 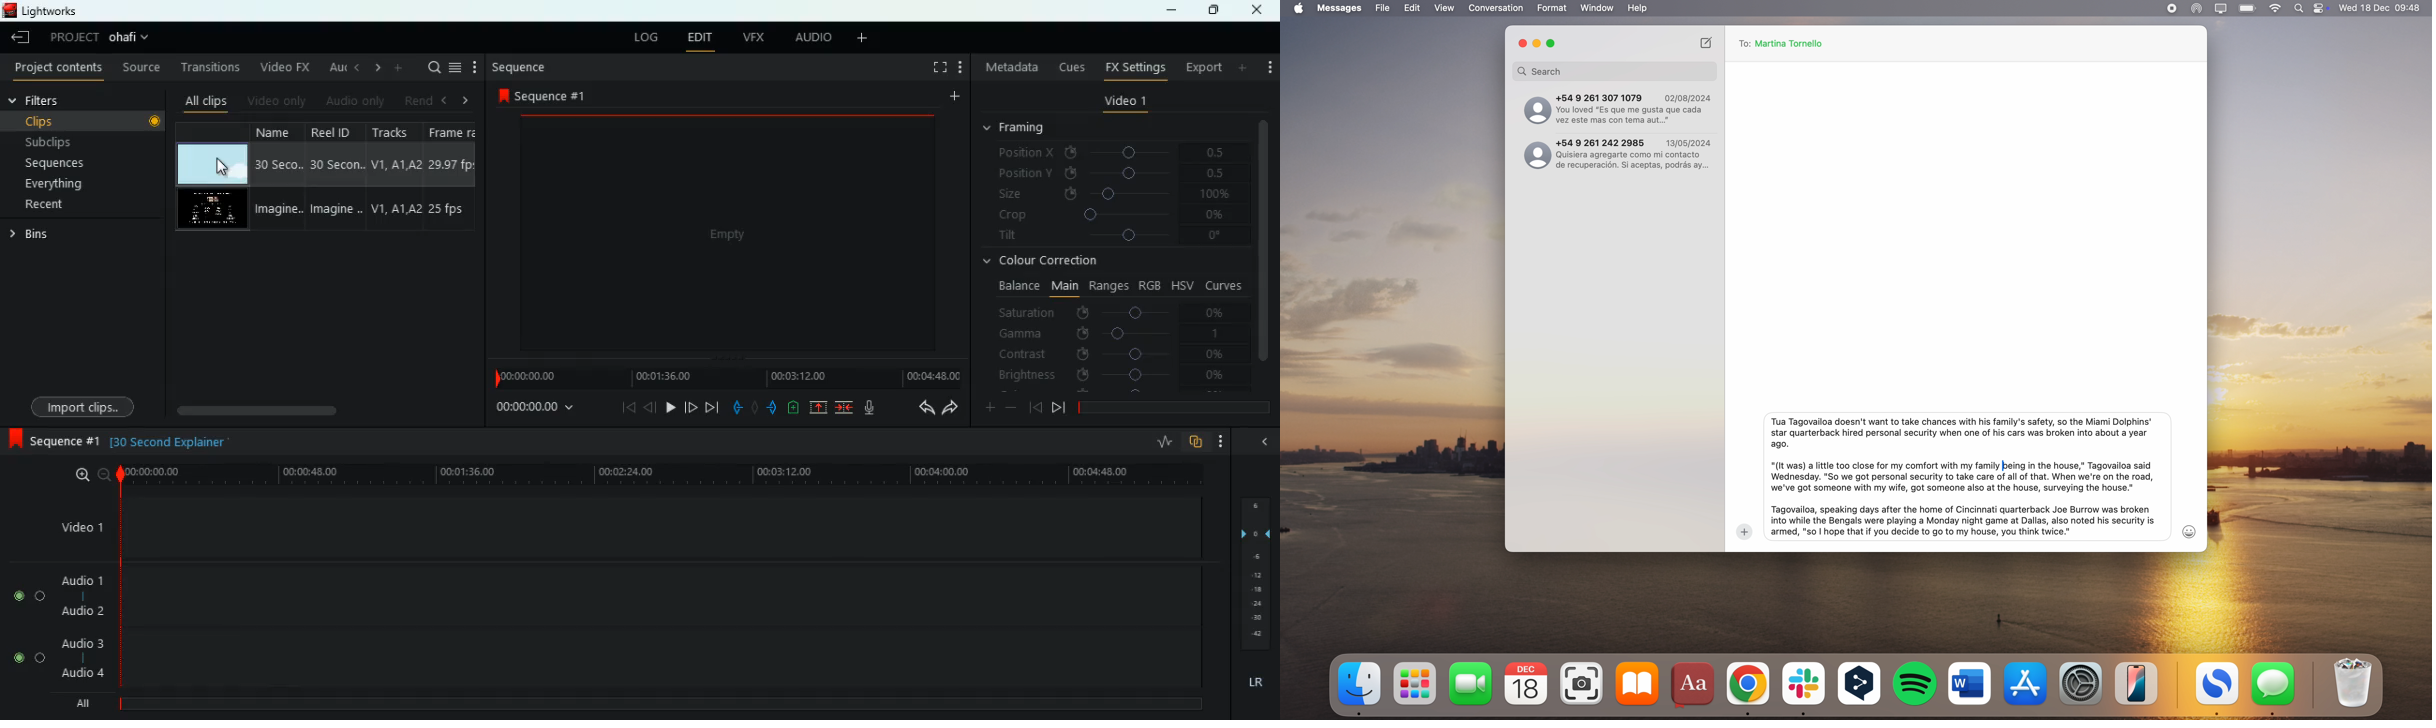 I want to click on add, so click(x=953, y=95).